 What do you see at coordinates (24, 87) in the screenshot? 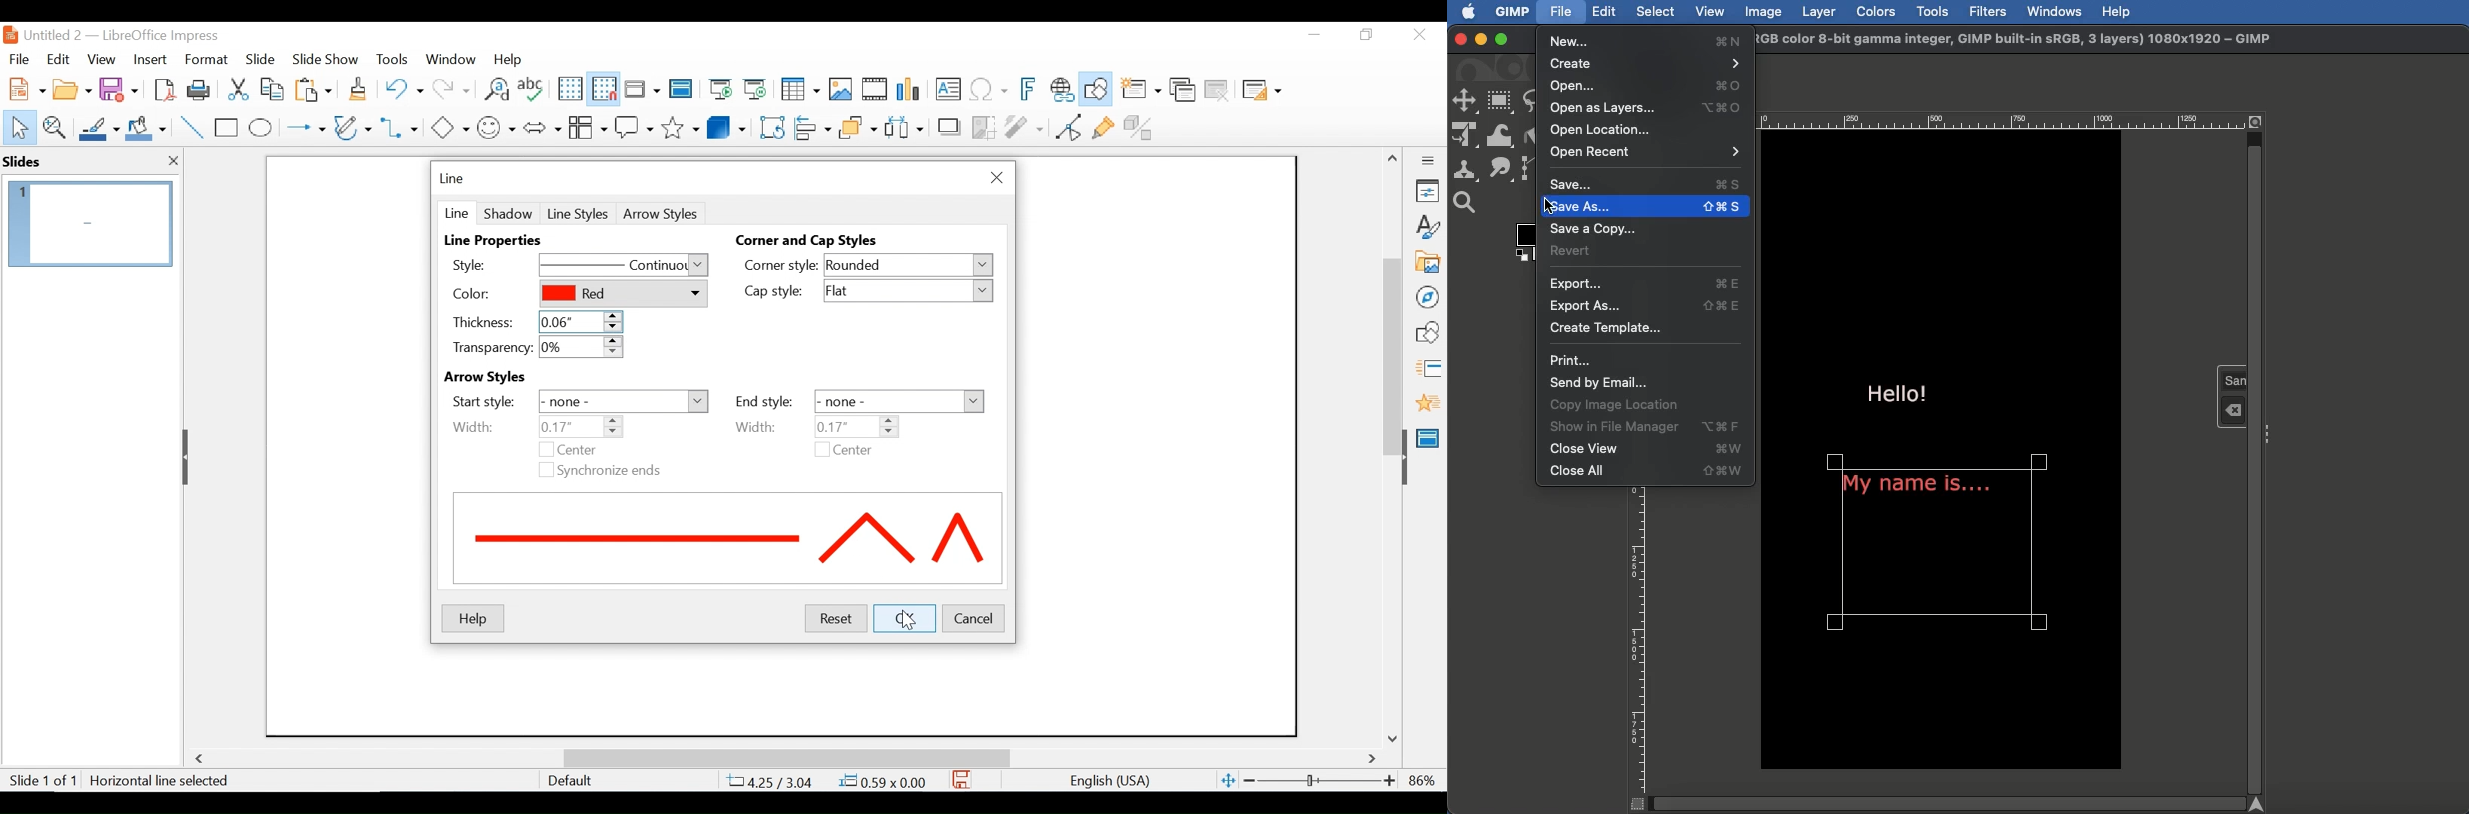
I see `New` at bounding box center [24, 87].